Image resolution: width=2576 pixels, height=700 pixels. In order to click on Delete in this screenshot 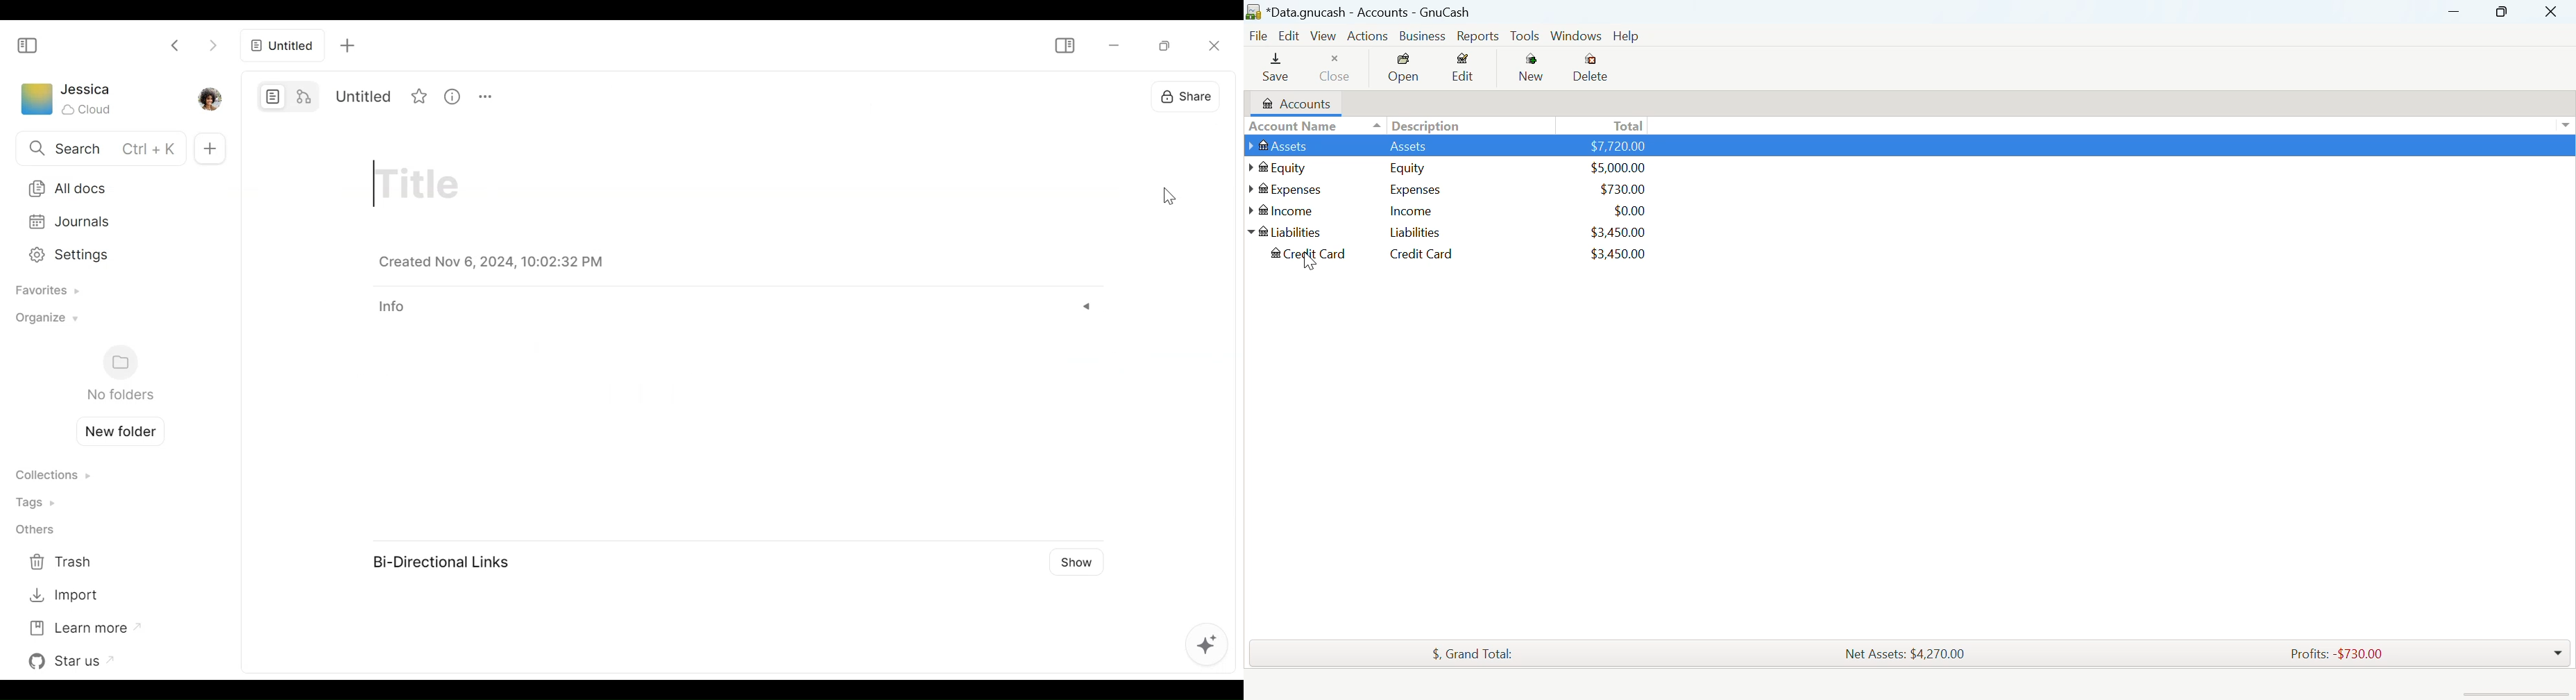, I will do `click(1593, 67)`.